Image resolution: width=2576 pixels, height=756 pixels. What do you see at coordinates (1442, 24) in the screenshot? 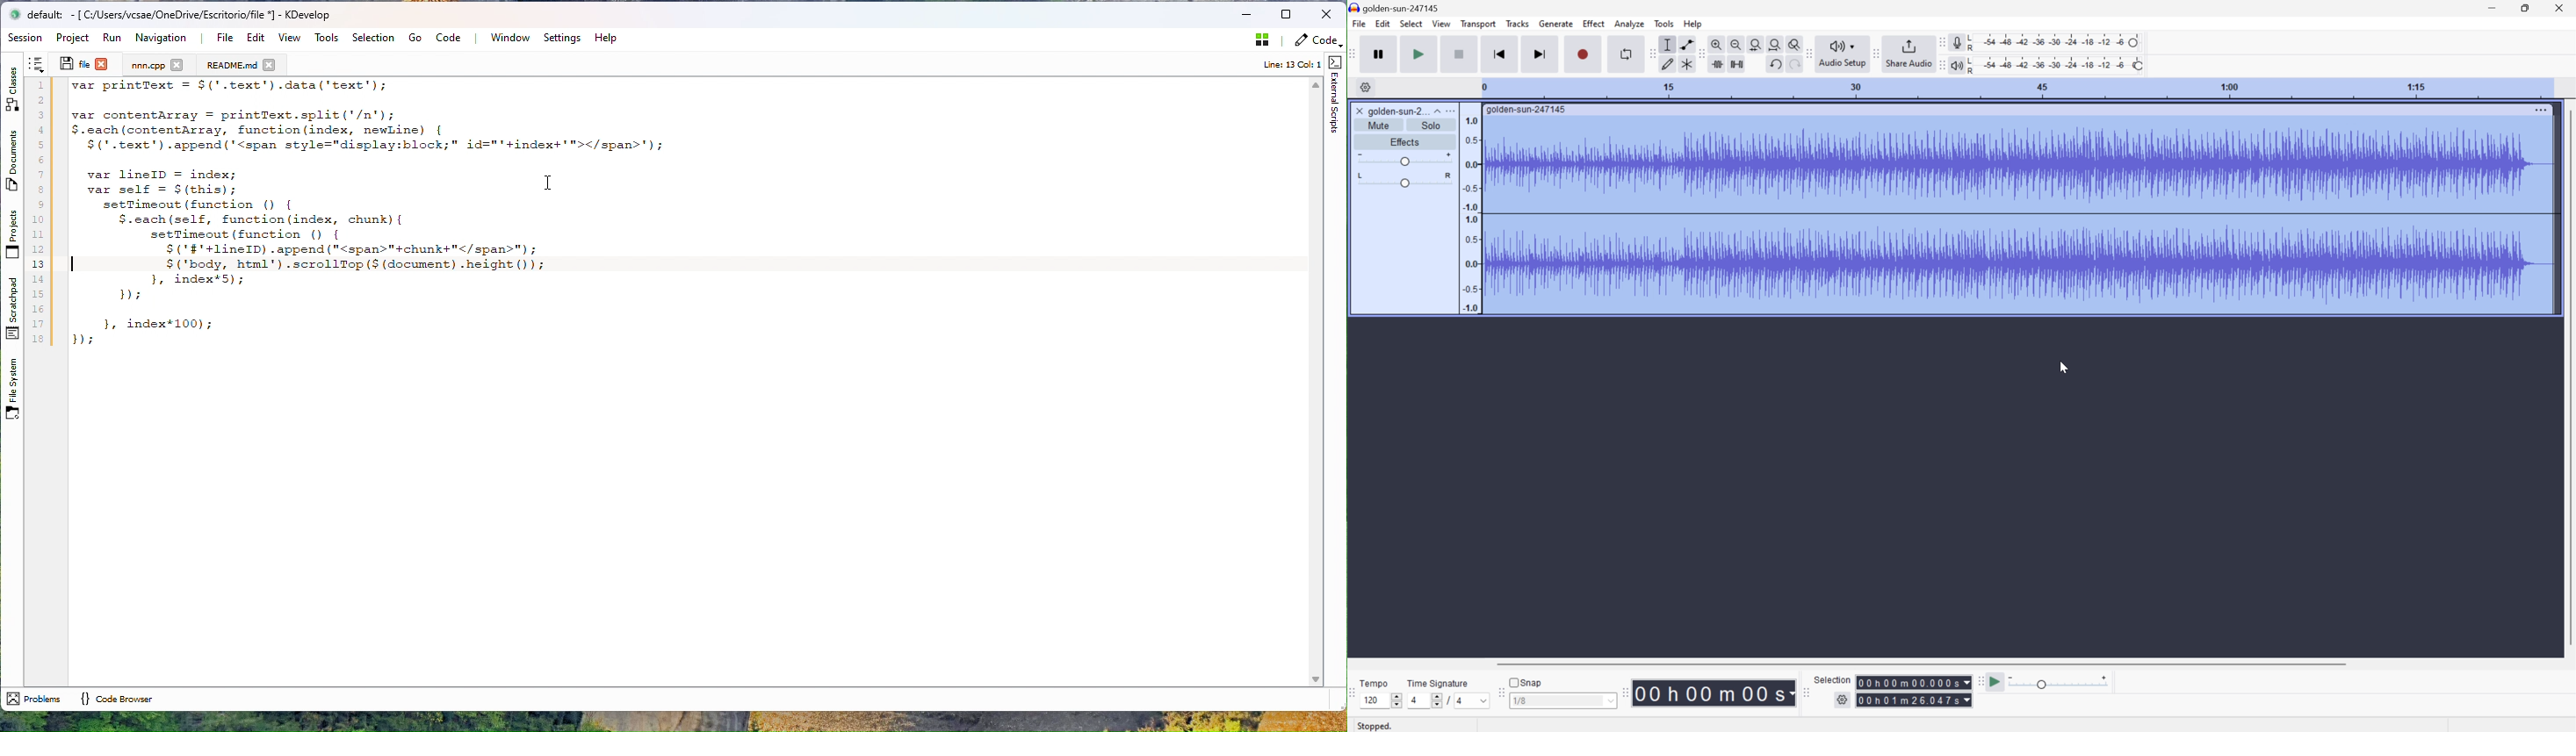
I see `View` at bounding box center [1442, 24].